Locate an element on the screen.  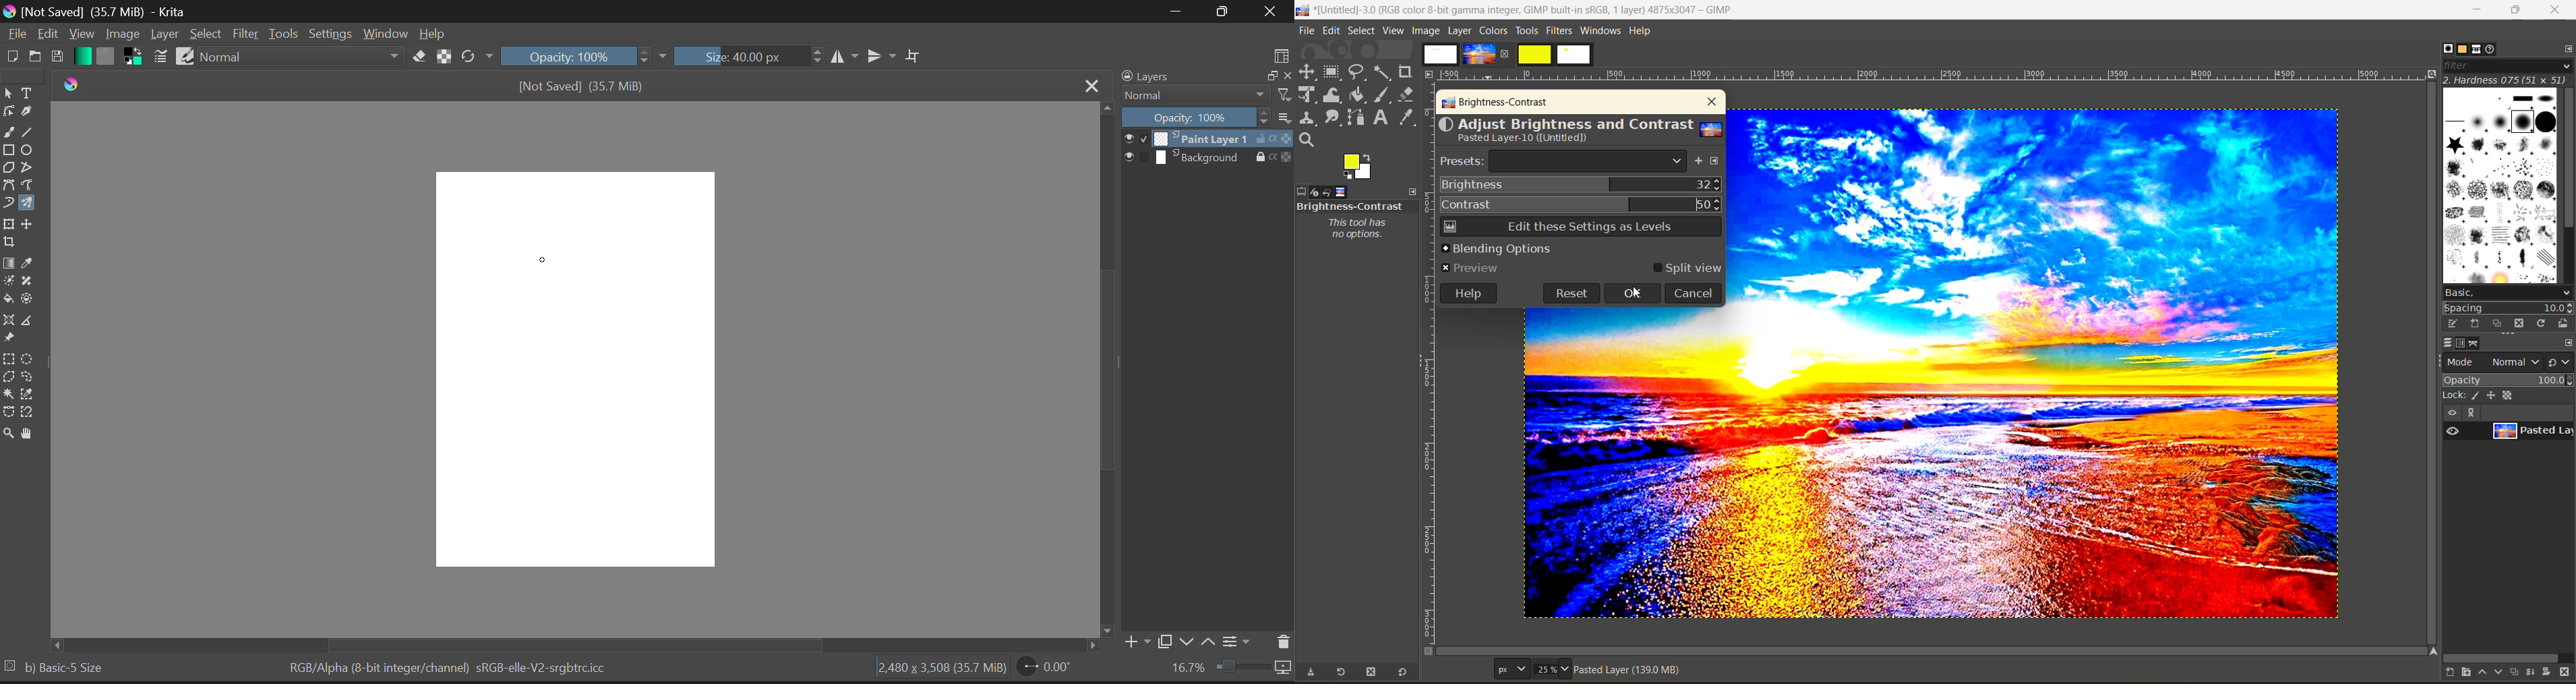
Opacity is located at coordinates (1197, 119).